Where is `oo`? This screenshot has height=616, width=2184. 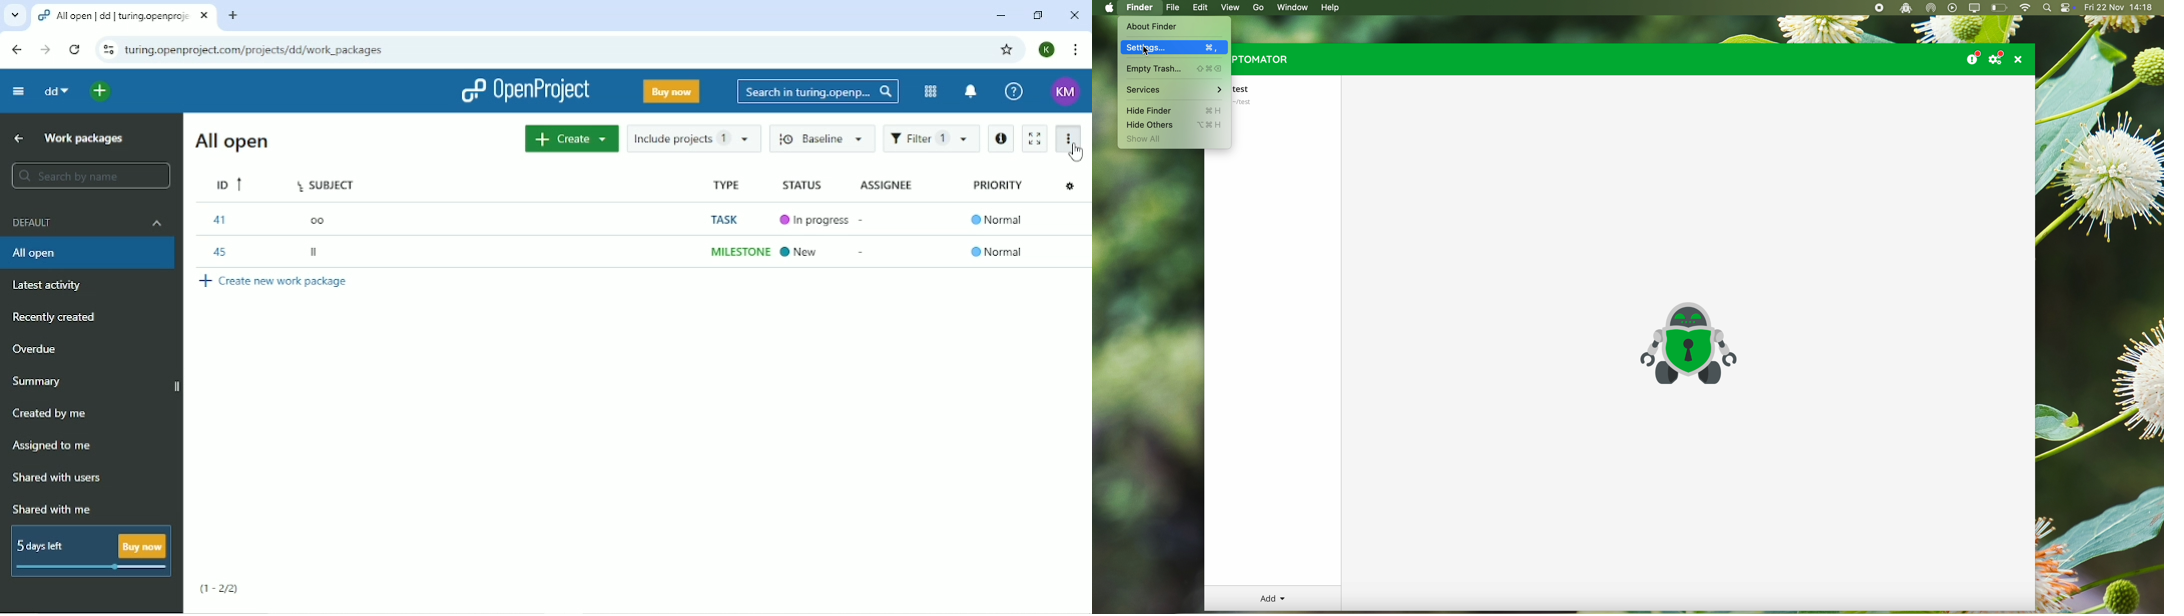
oo is located at coordinates (321, 219).